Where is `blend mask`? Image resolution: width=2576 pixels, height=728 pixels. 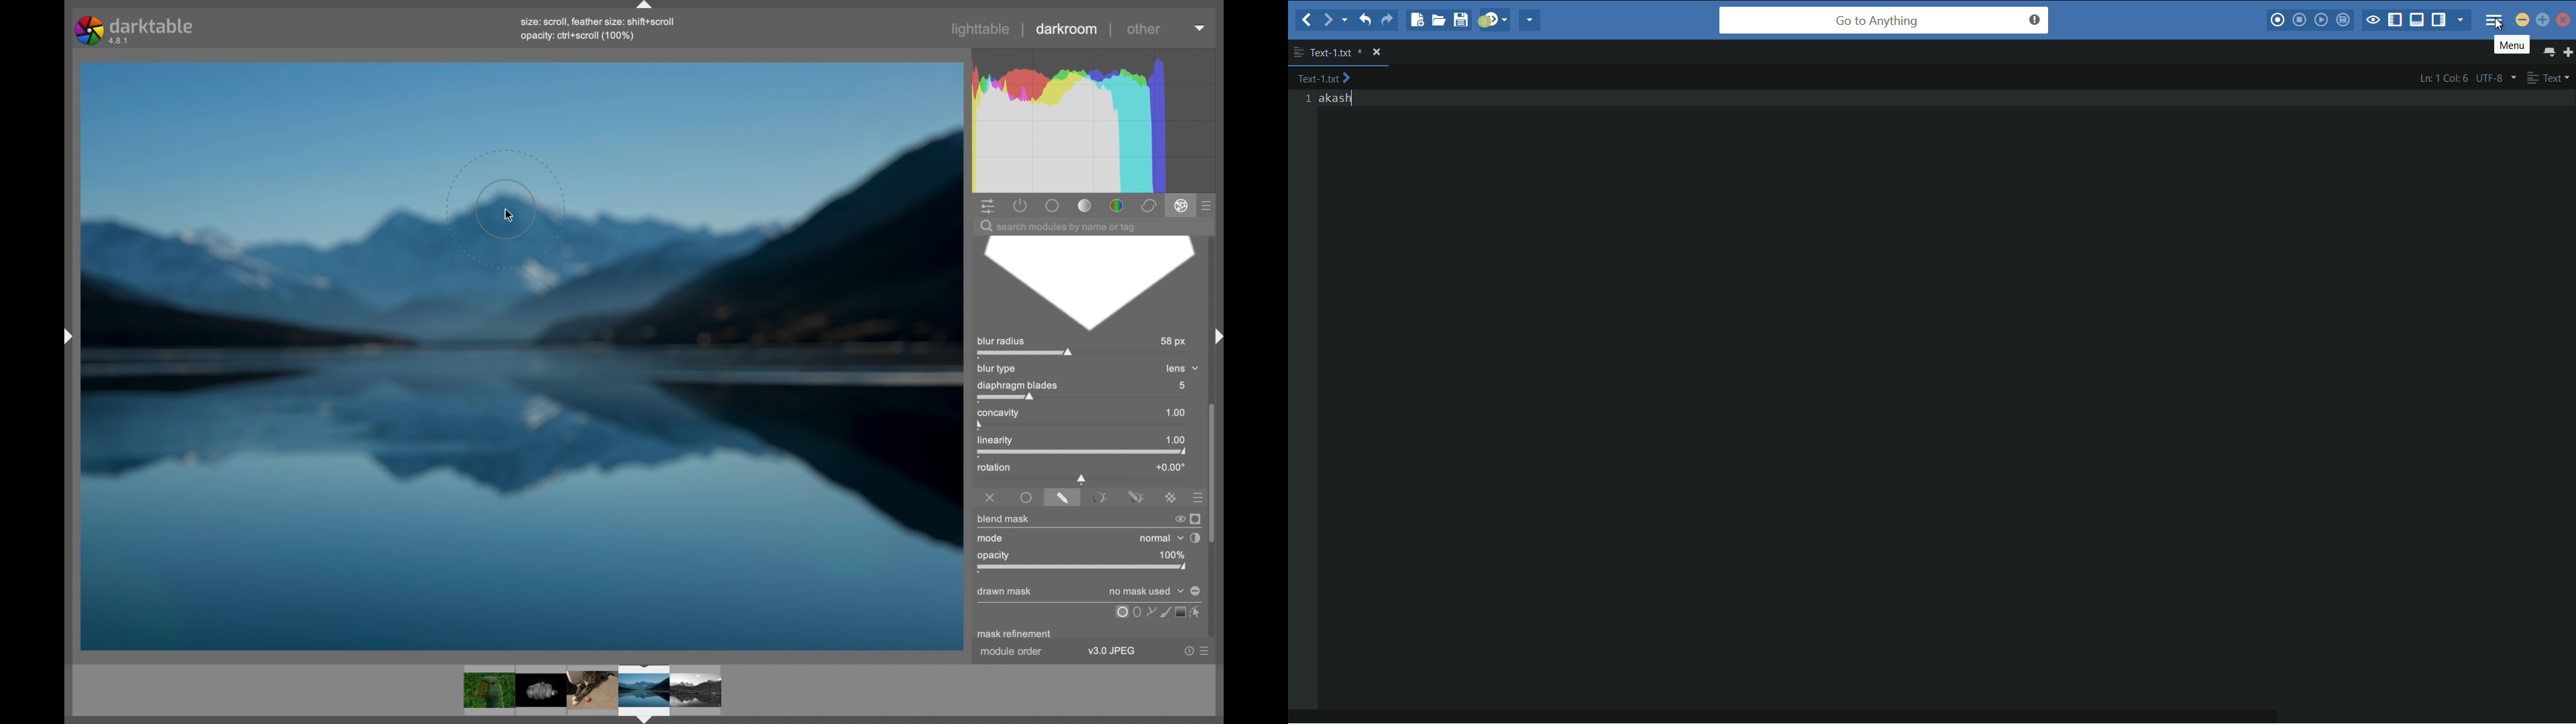
blend mask is located at coordinates (1005, 518).